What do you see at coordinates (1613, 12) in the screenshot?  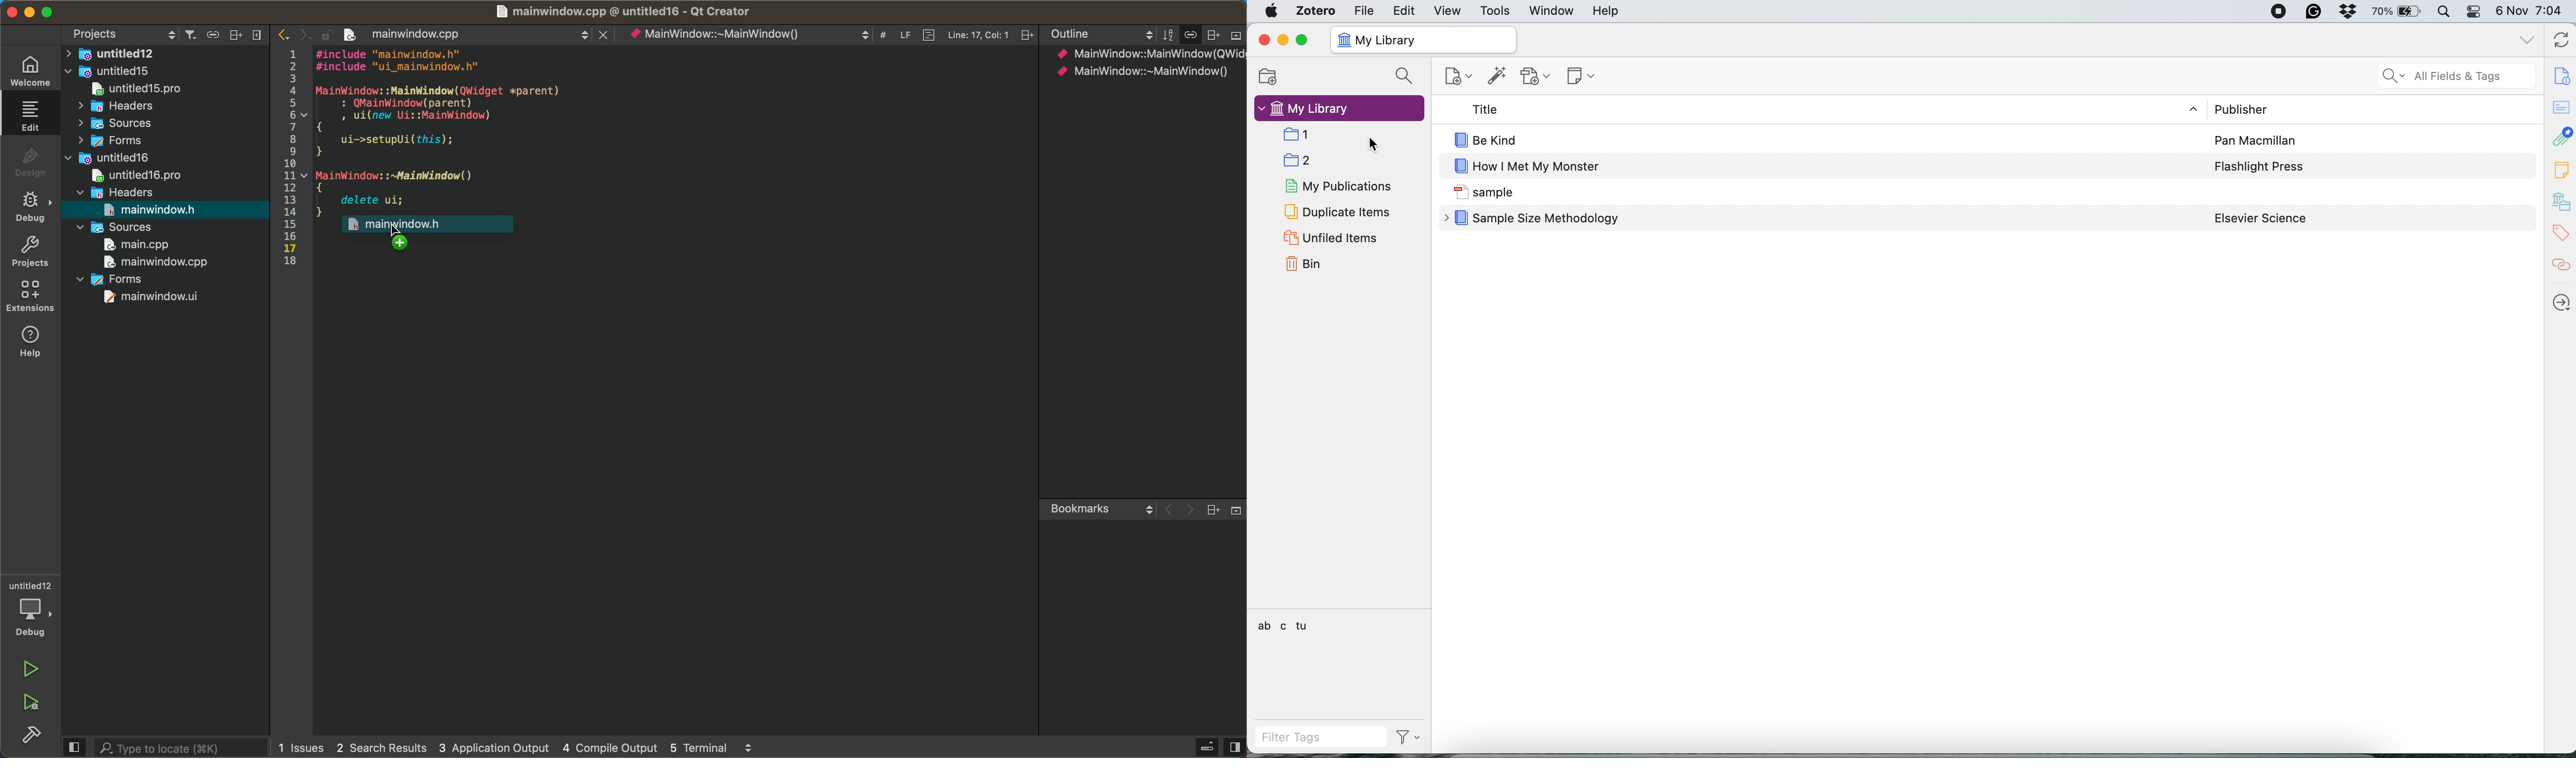 I see `help` at bounding box center [1613, 12].